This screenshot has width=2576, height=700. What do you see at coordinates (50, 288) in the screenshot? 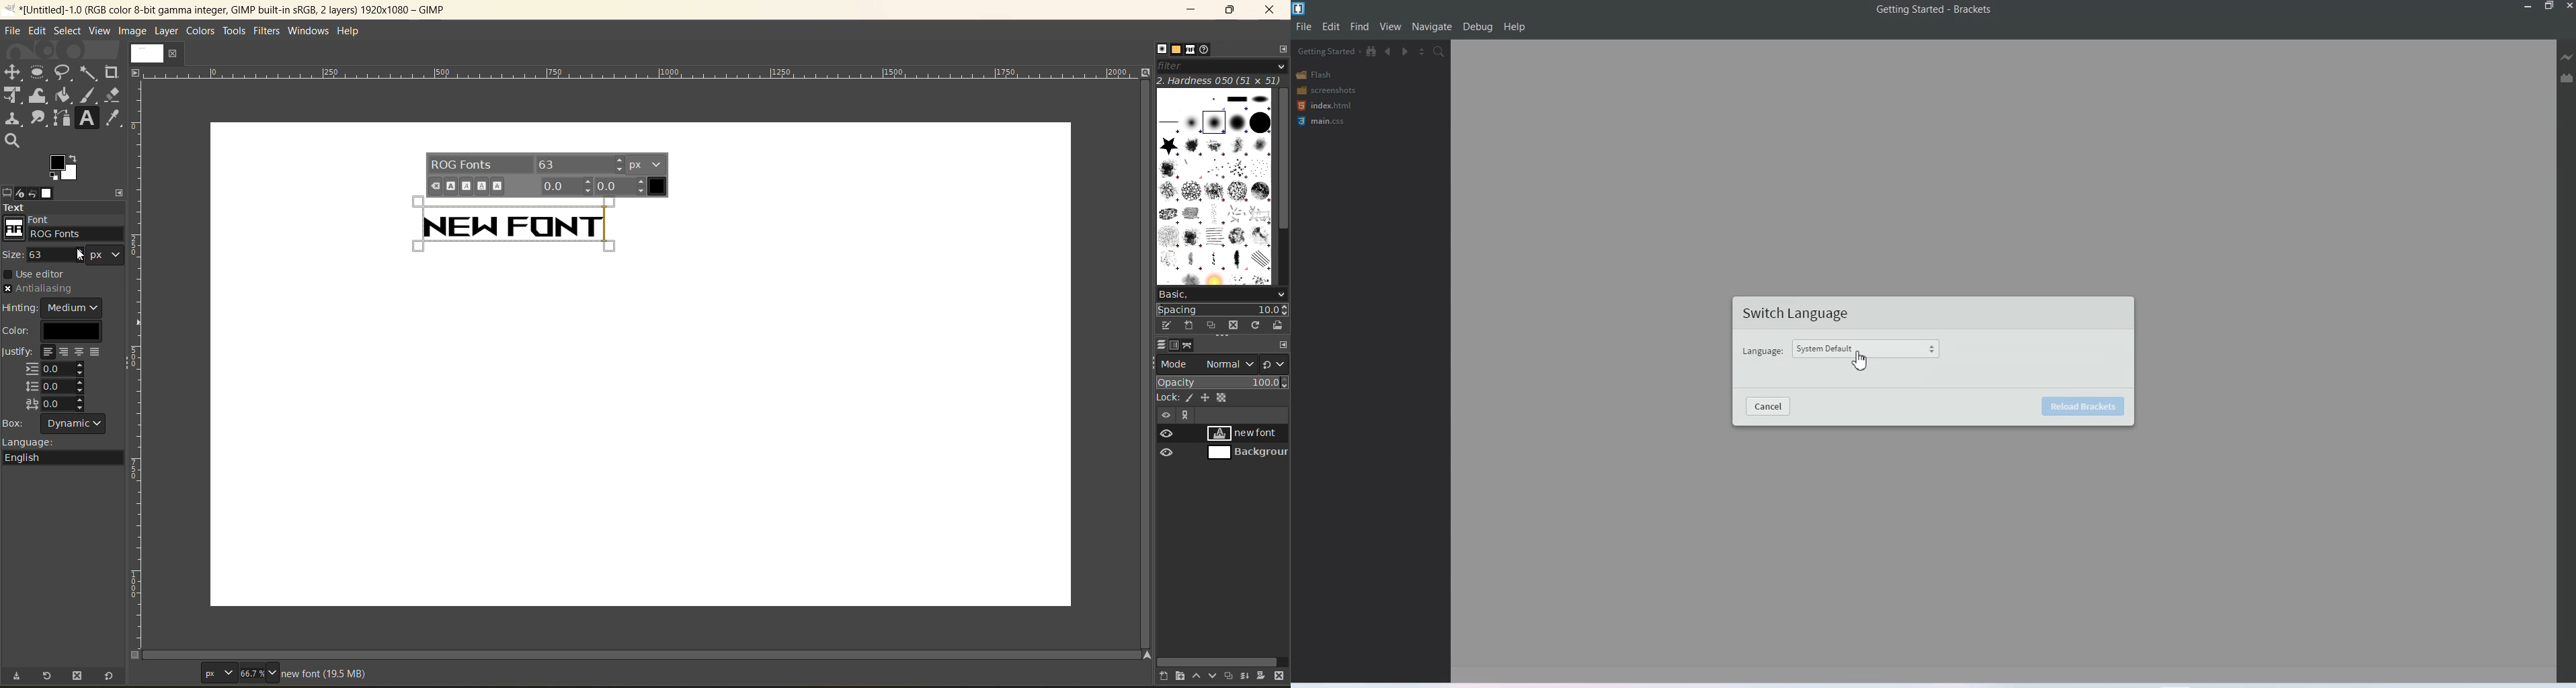
I see `anitaliasing` at bounding box center [50, 288].